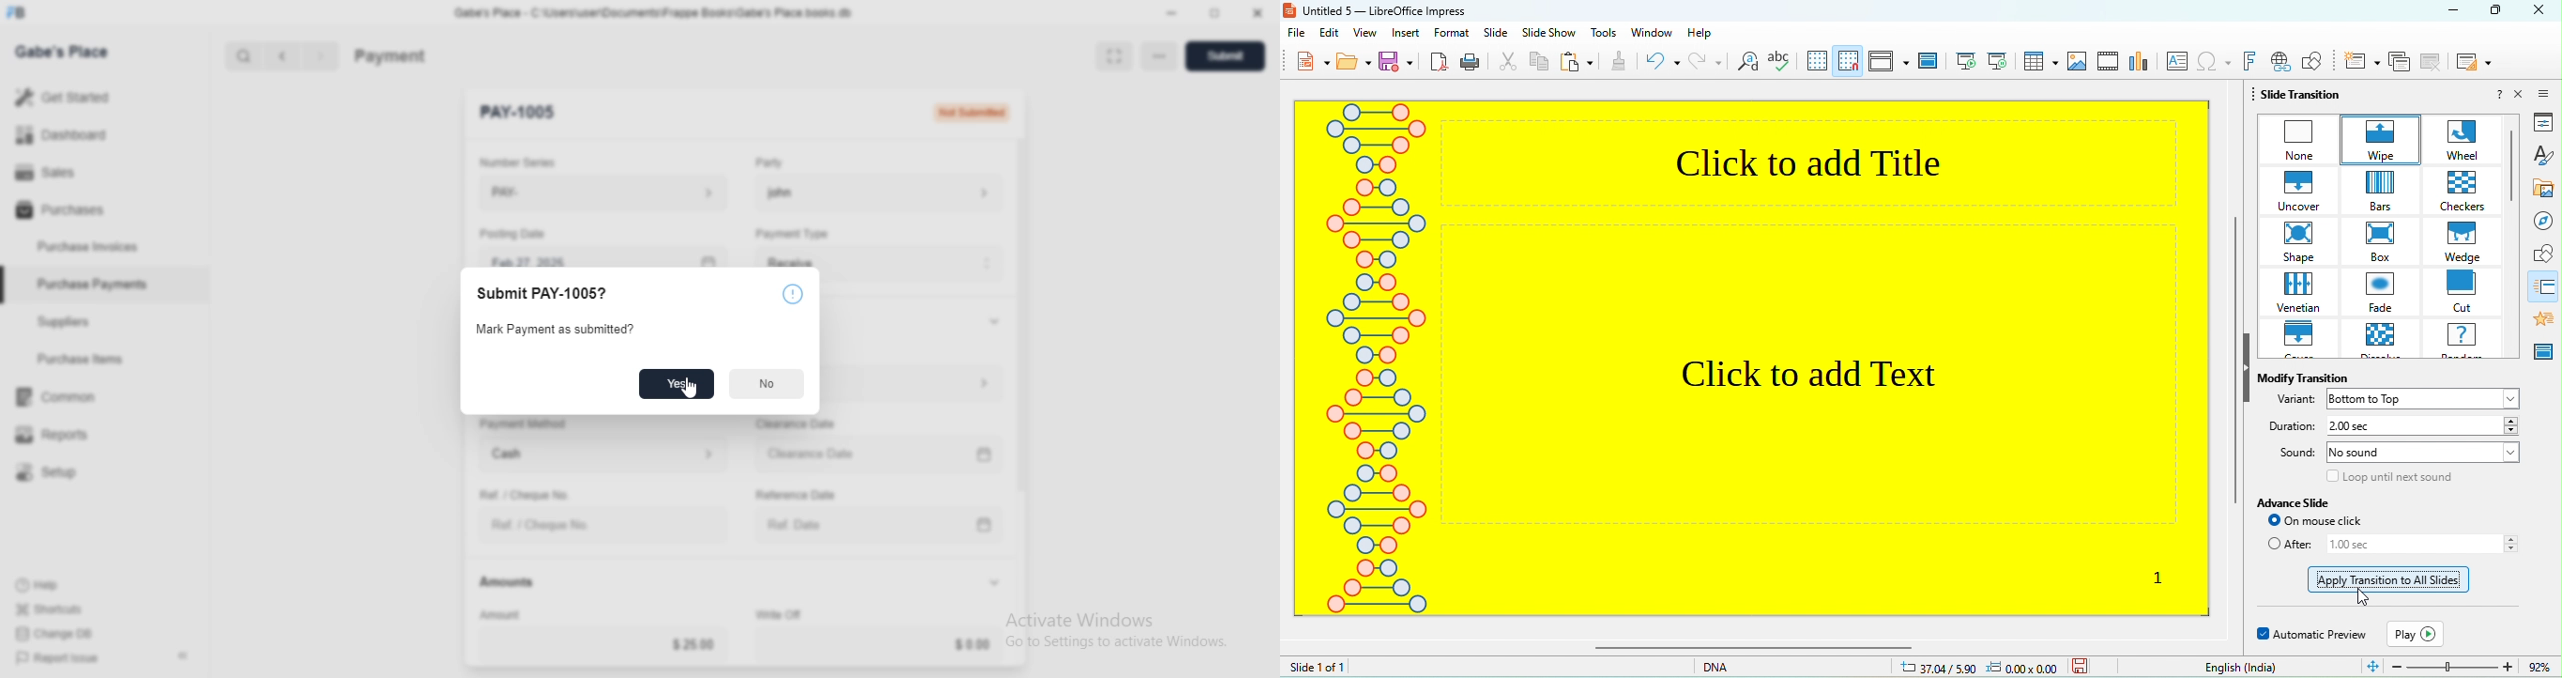 This screenshot has height=700, width=2576. I want to click on text language, so click(2239, 667).